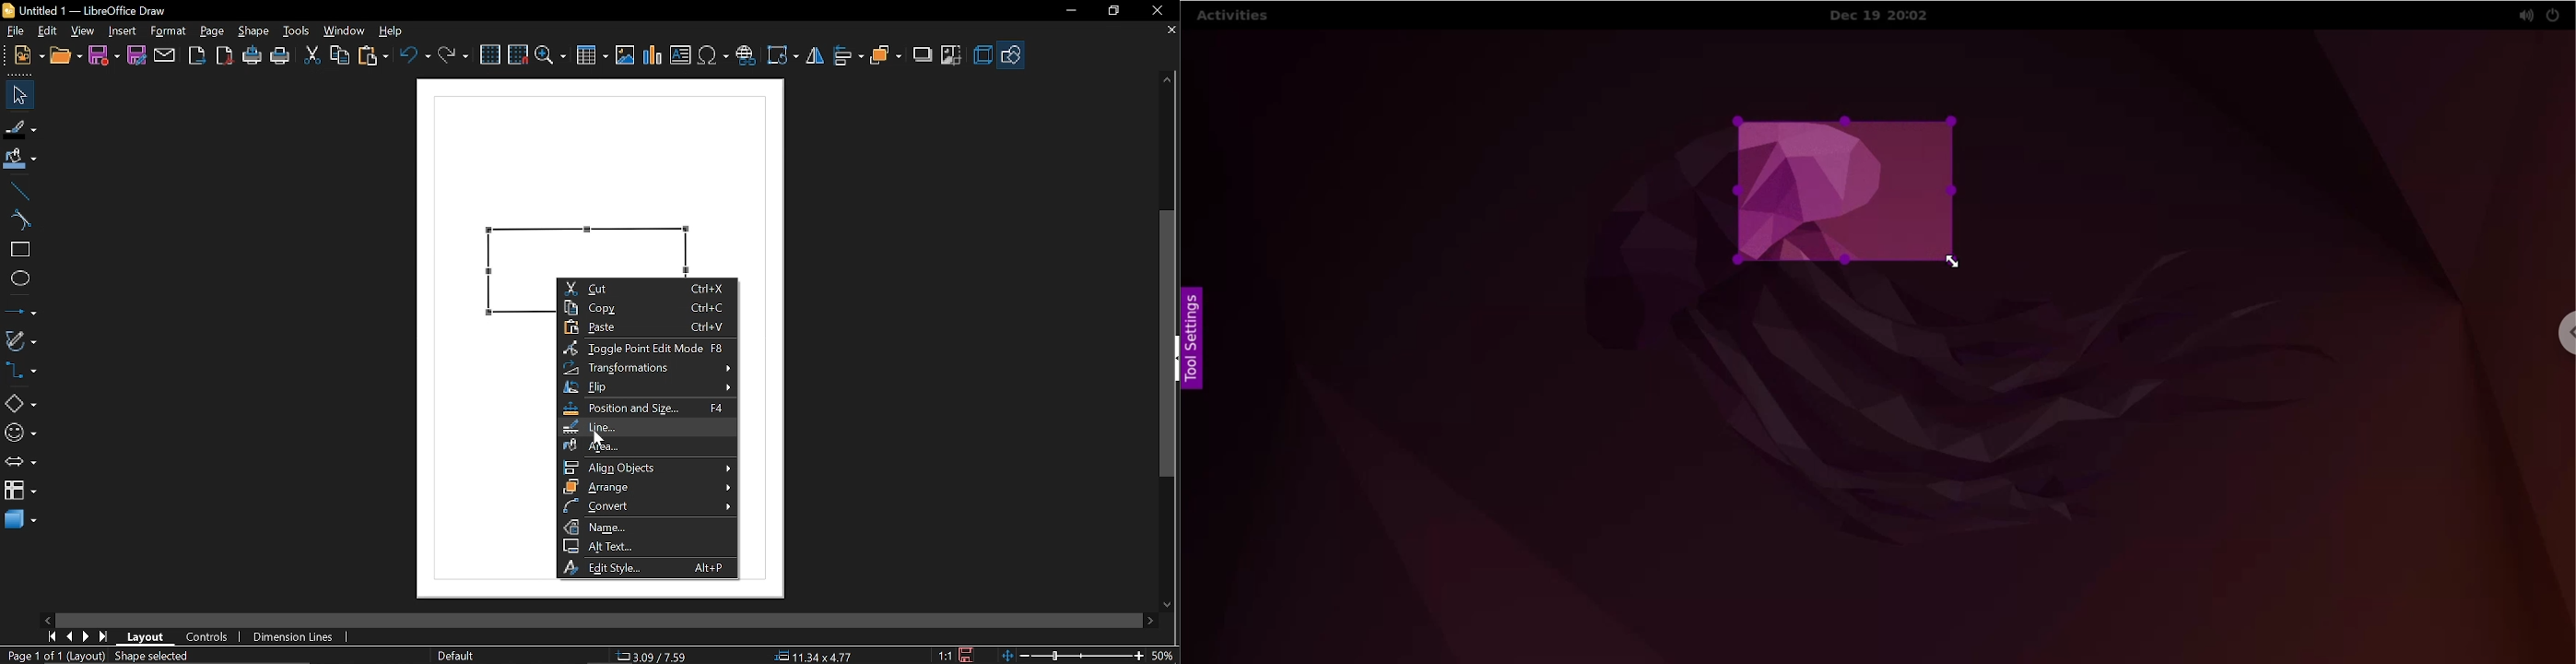  Describe the element at coordinates (131, 656) in the screenshot. I see `(Layout) Shape selected` at that location.